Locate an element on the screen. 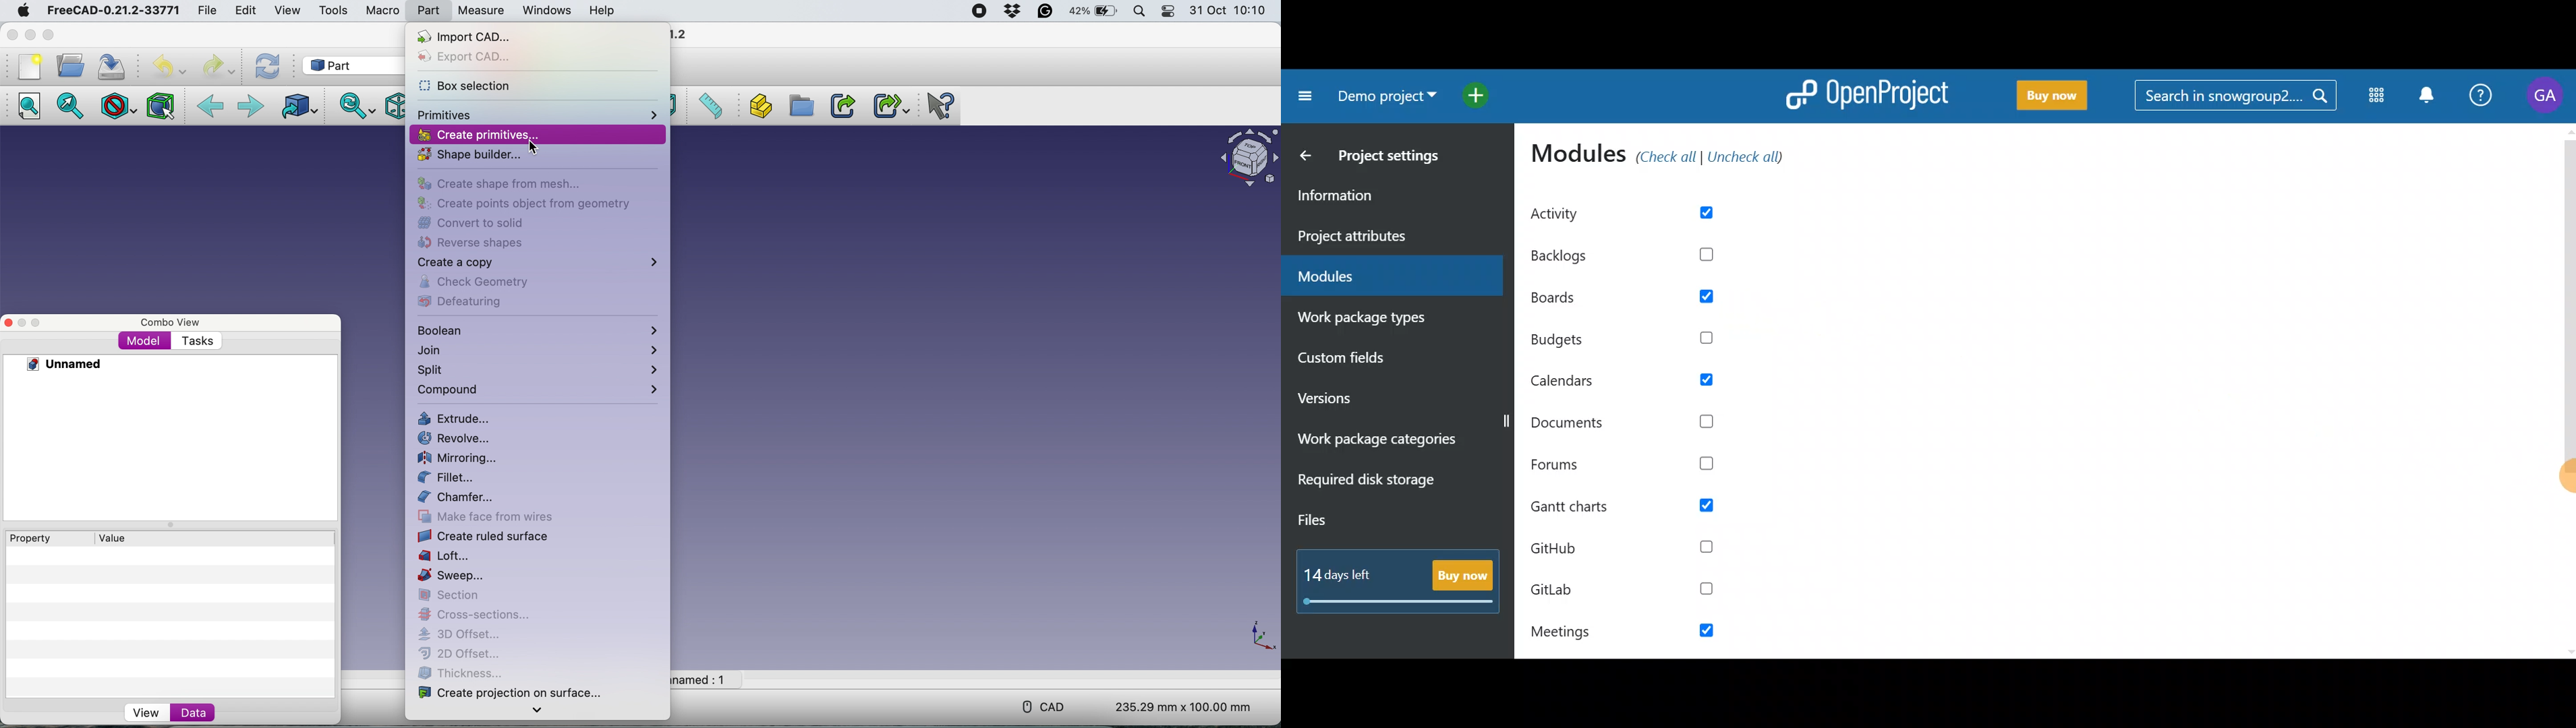 Image resolution: width=2576 pixels, height=728 pixels. Create part is located at coordinates (757, 107).